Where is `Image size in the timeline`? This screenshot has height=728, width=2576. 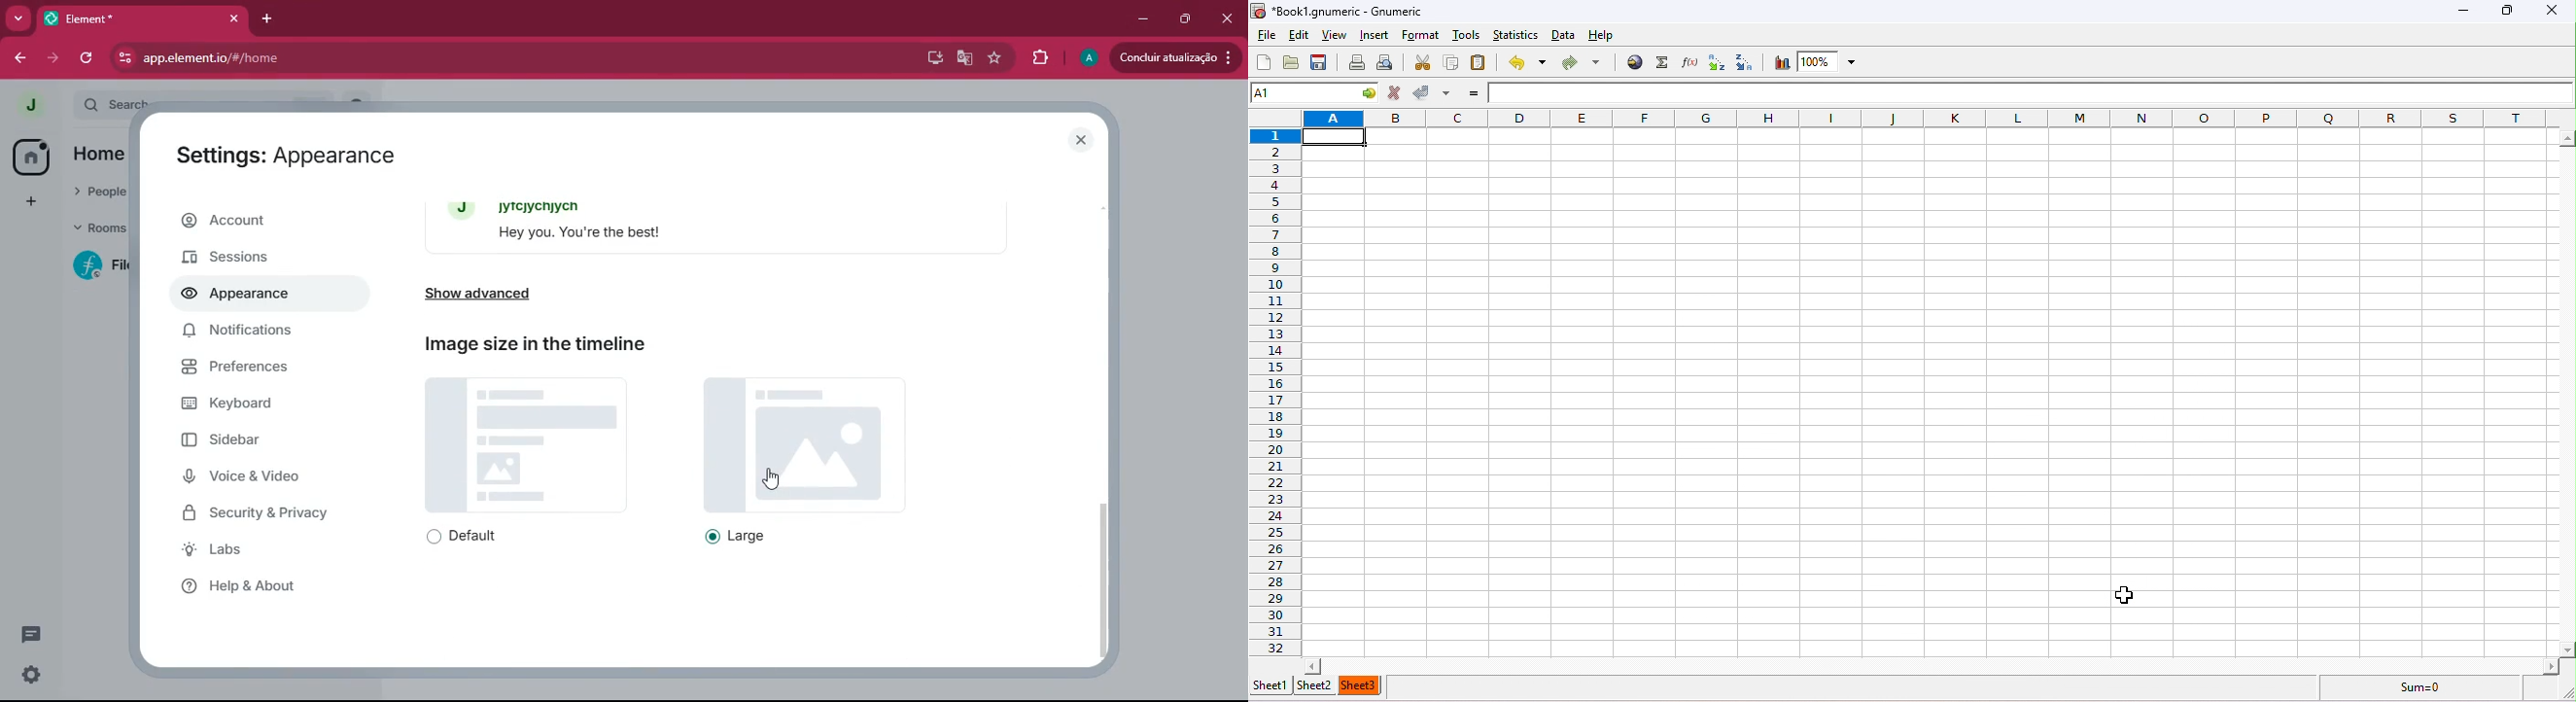 Image size in the timeline is located at coordinates (537, 344).